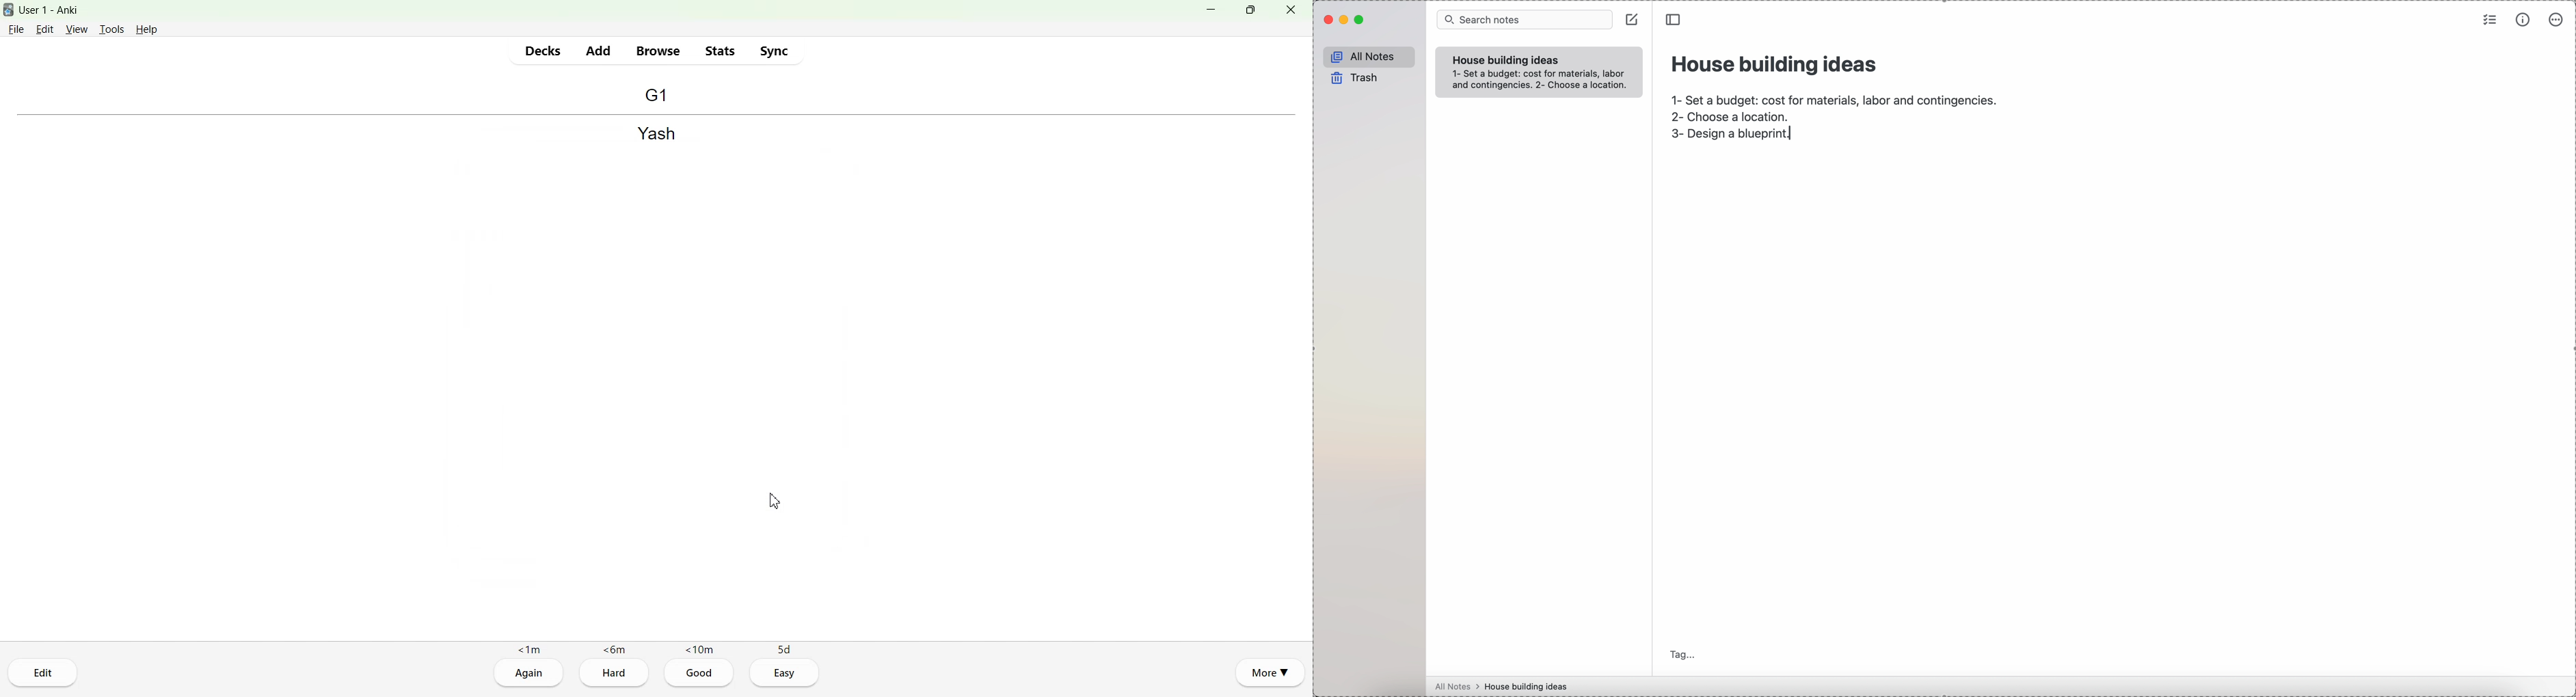 The image size is (2576, 700). I want to click on all notes, so click(1369, 57).